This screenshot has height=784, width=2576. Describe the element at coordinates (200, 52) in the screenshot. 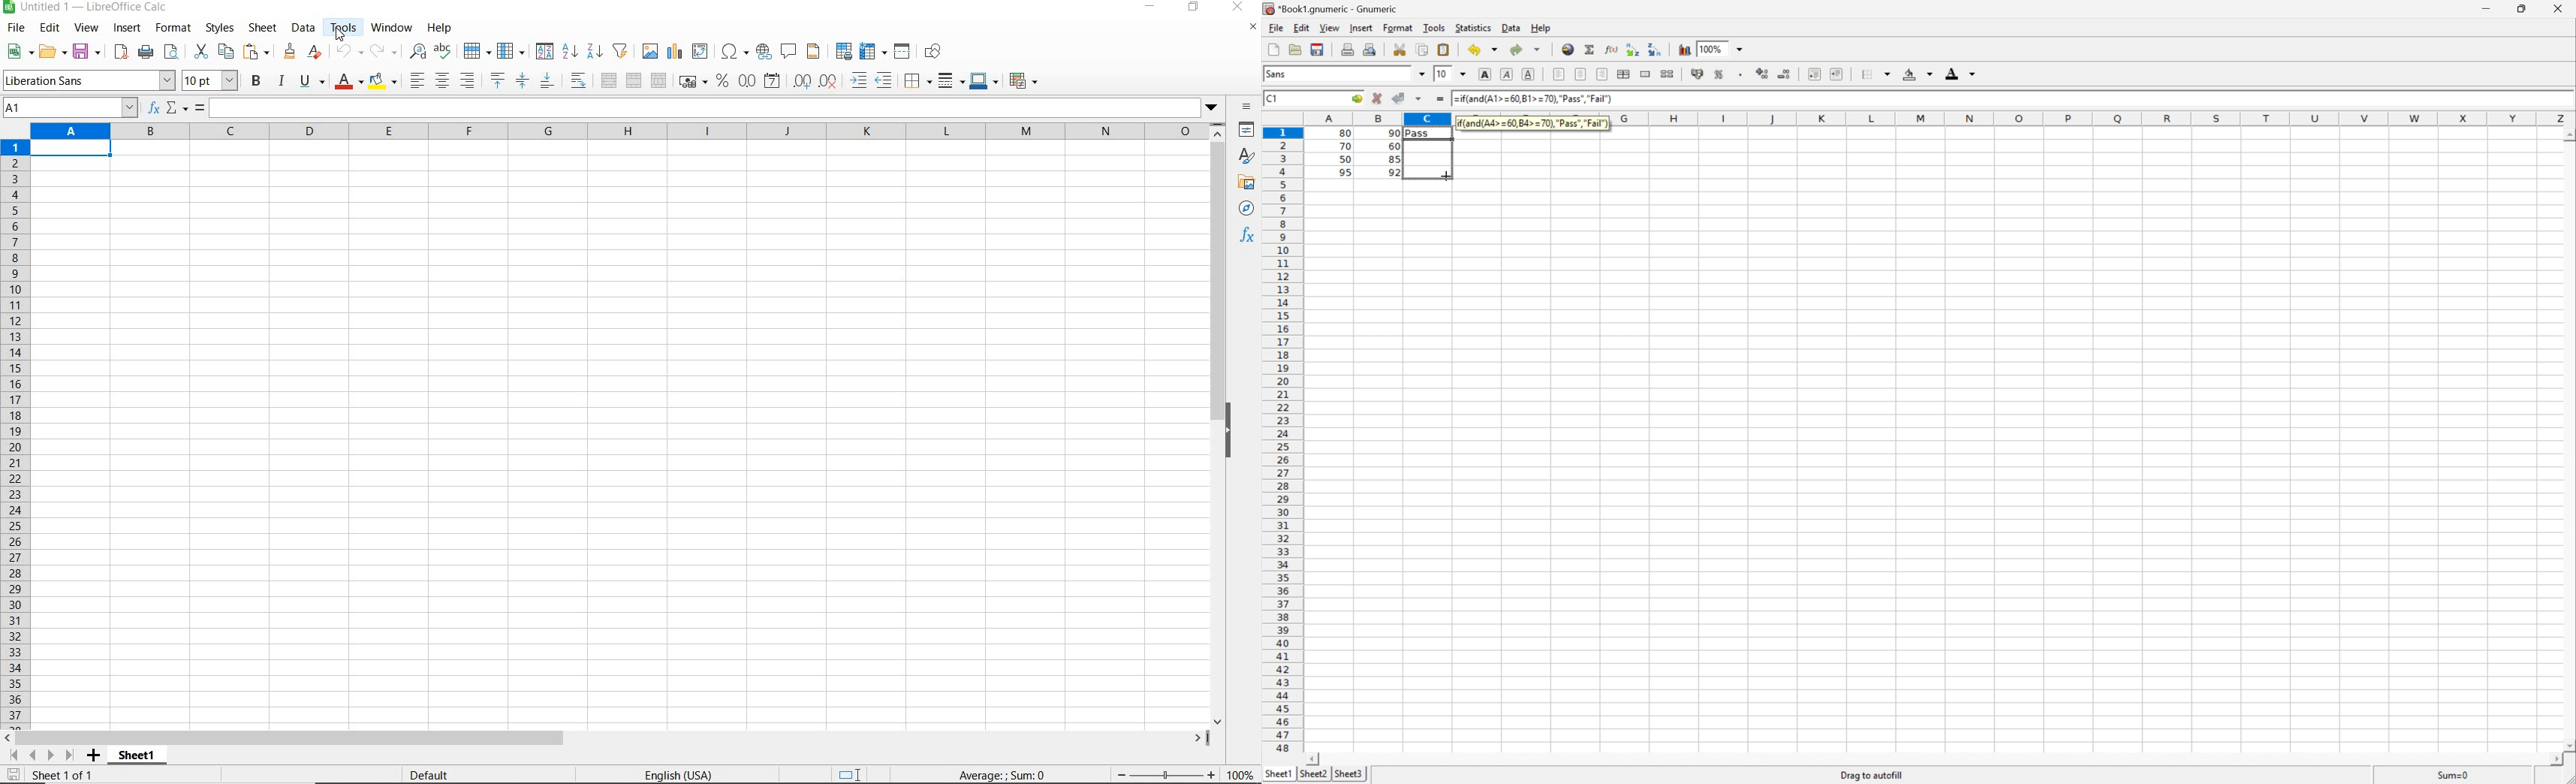

I see `cut` at that location.